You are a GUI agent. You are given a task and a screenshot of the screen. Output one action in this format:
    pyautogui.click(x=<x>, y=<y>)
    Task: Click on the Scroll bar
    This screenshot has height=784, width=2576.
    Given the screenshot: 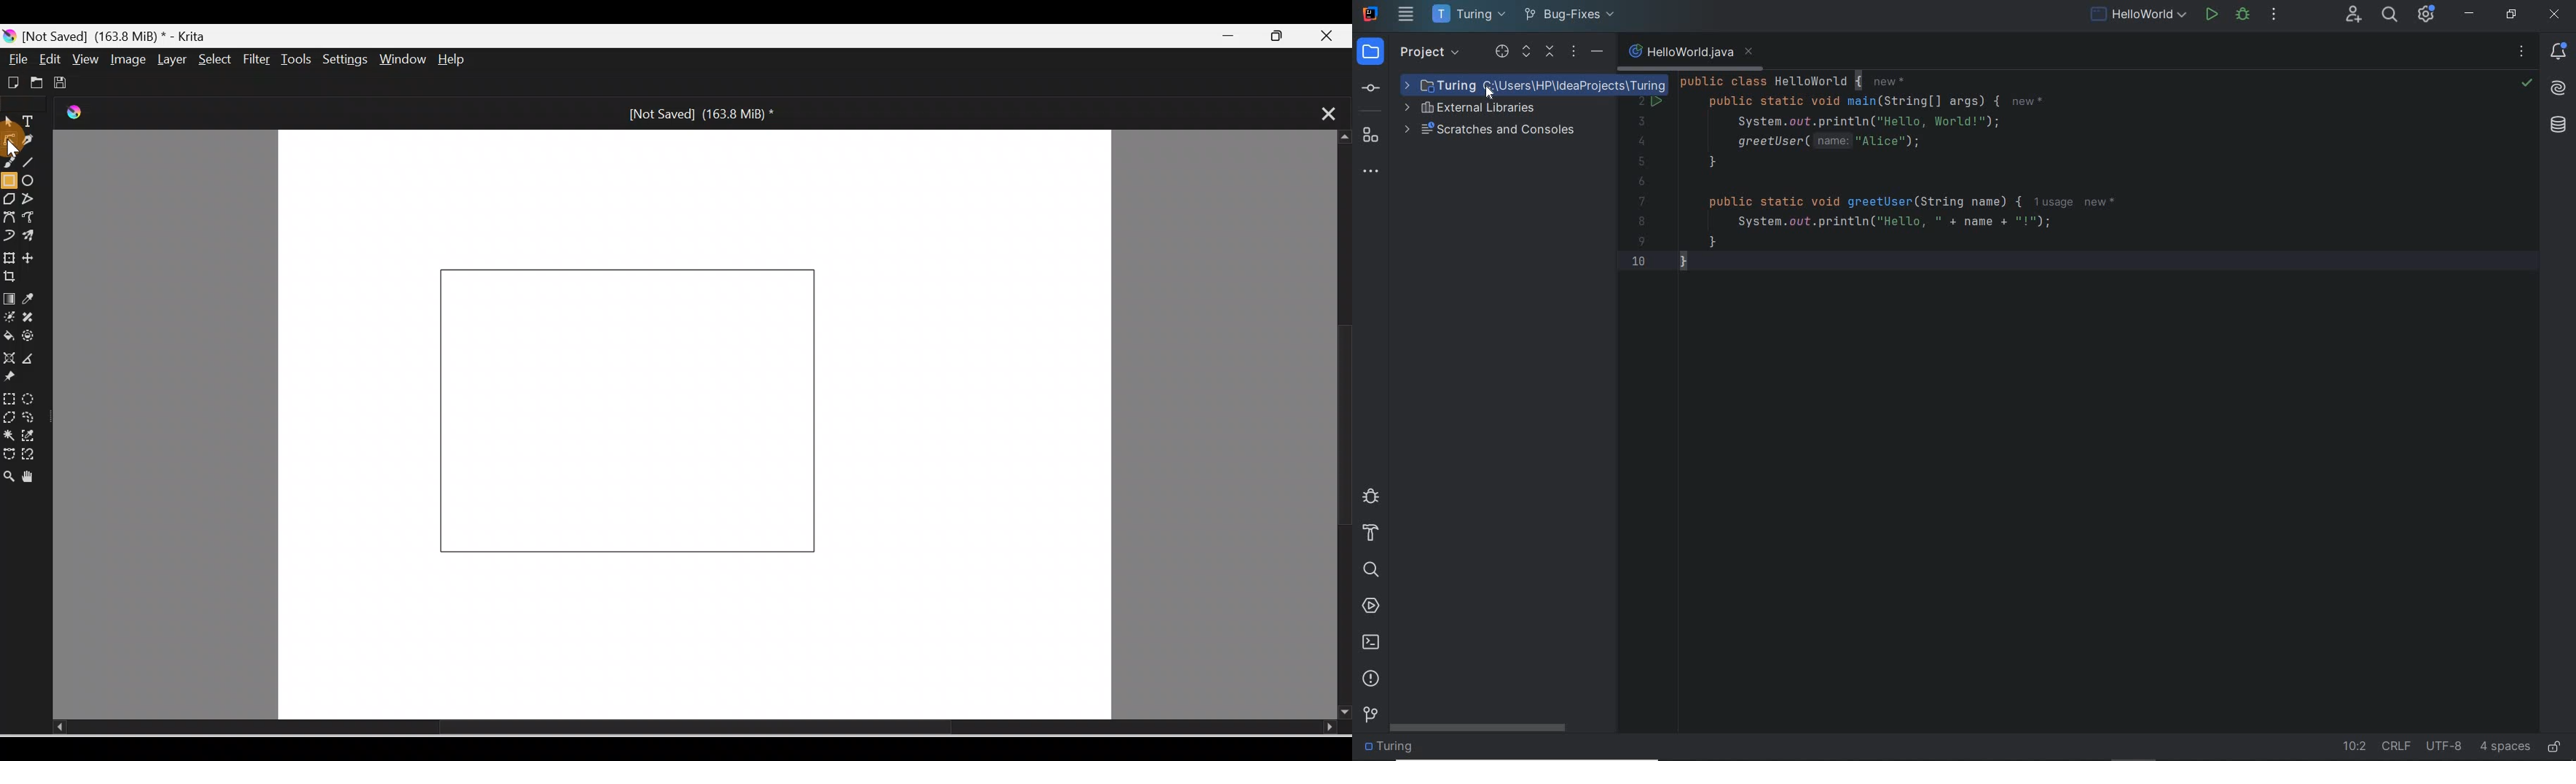 What is the action you would take?
    pyautogui.click(x=1339, y=426)
    